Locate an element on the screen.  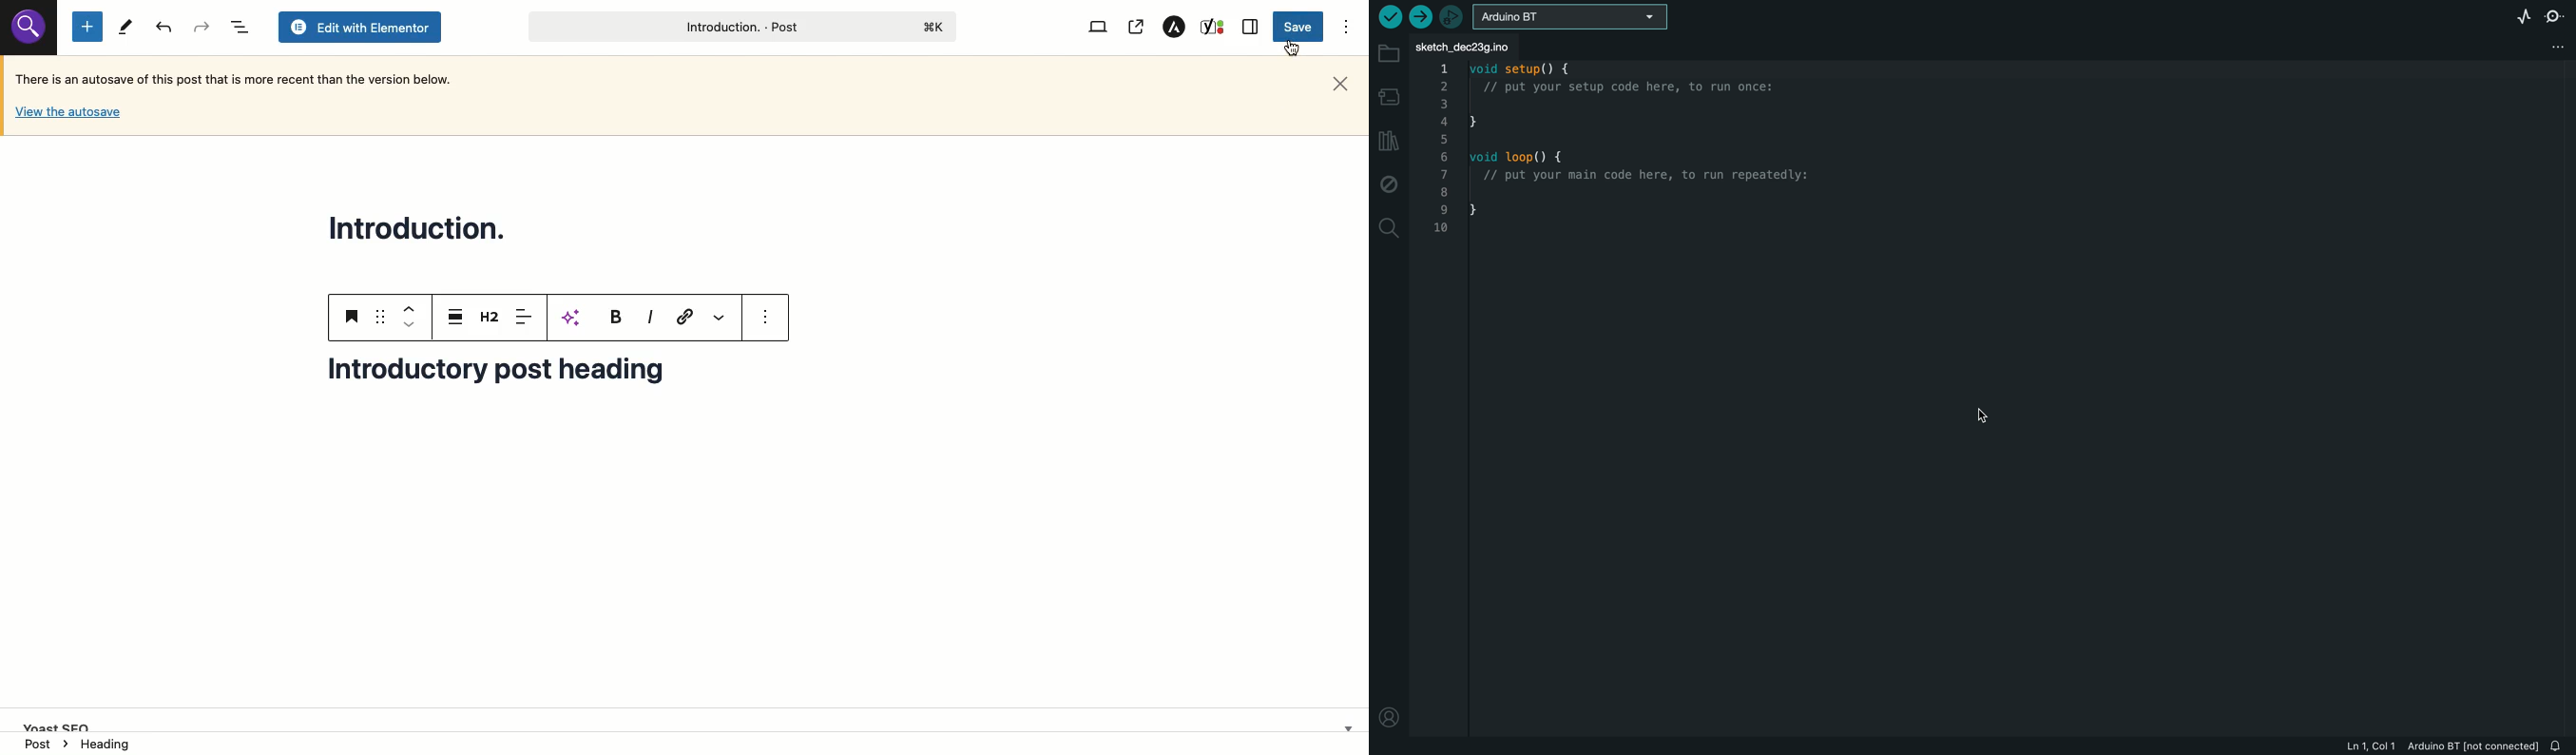
Yoast SEO is located at coordinates (691, 718).